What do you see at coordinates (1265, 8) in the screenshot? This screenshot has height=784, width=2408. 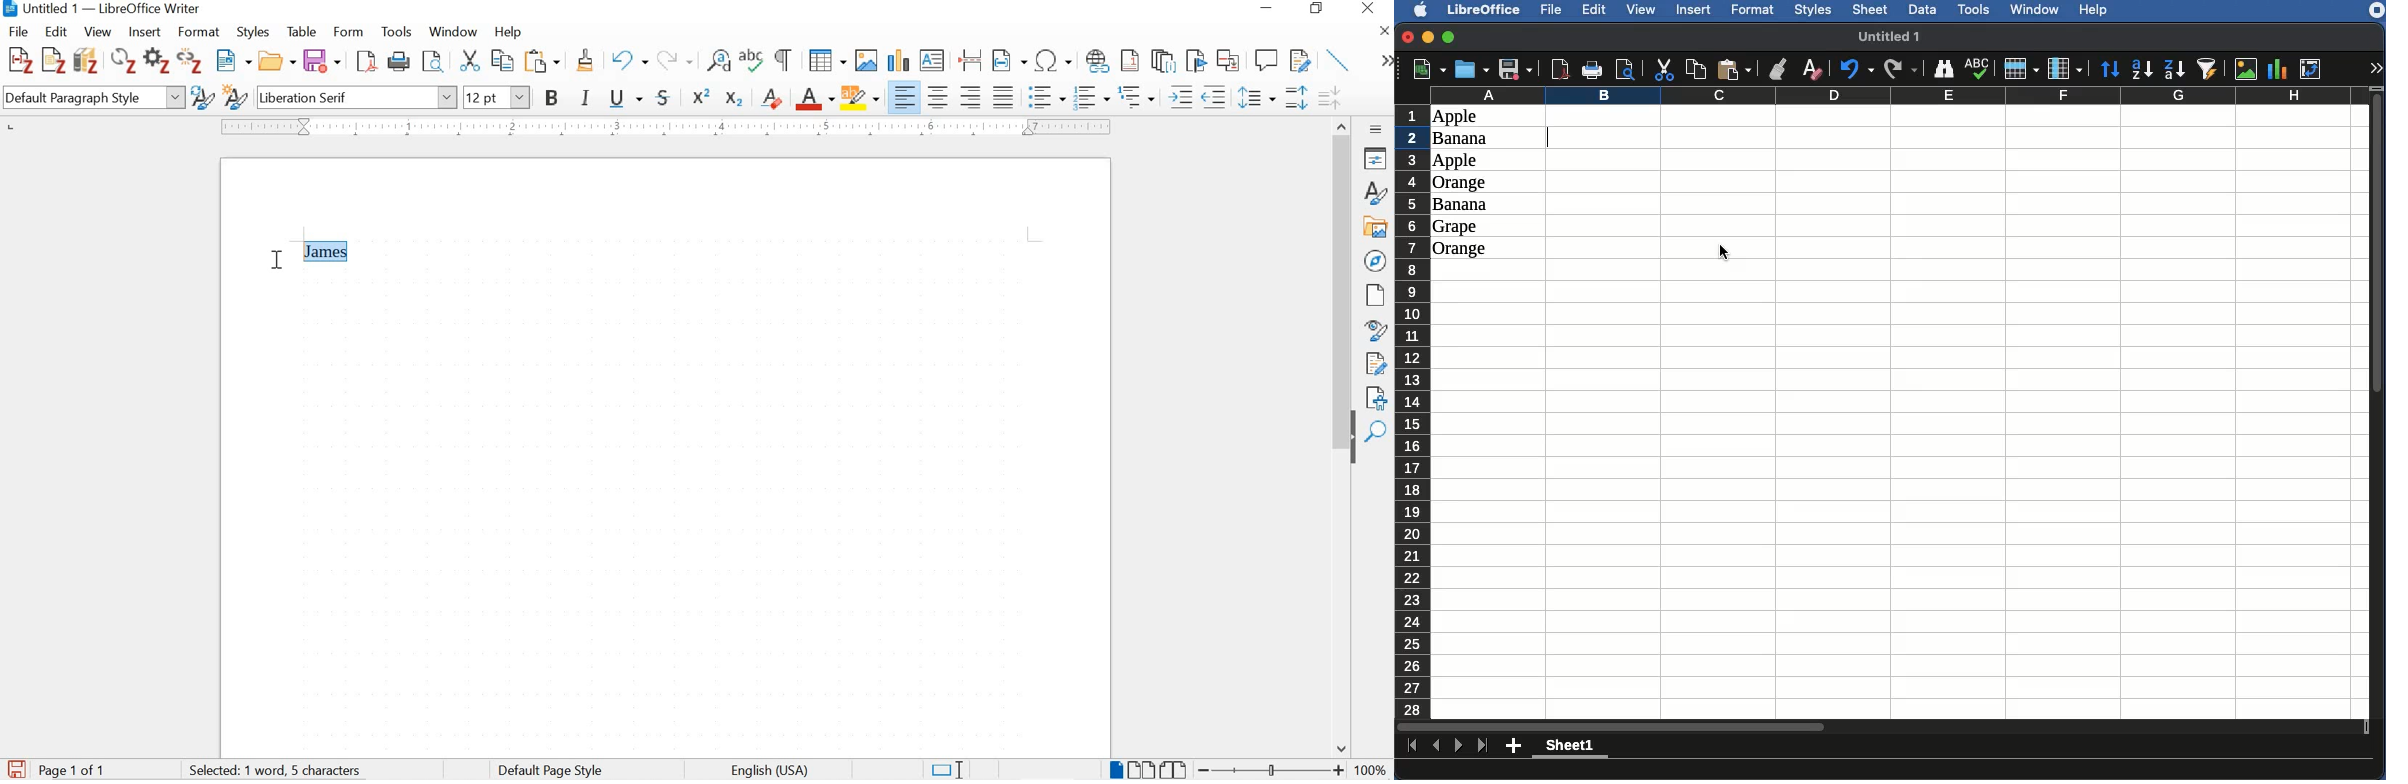 I see `minimize` at bounding box center [1265, 8].